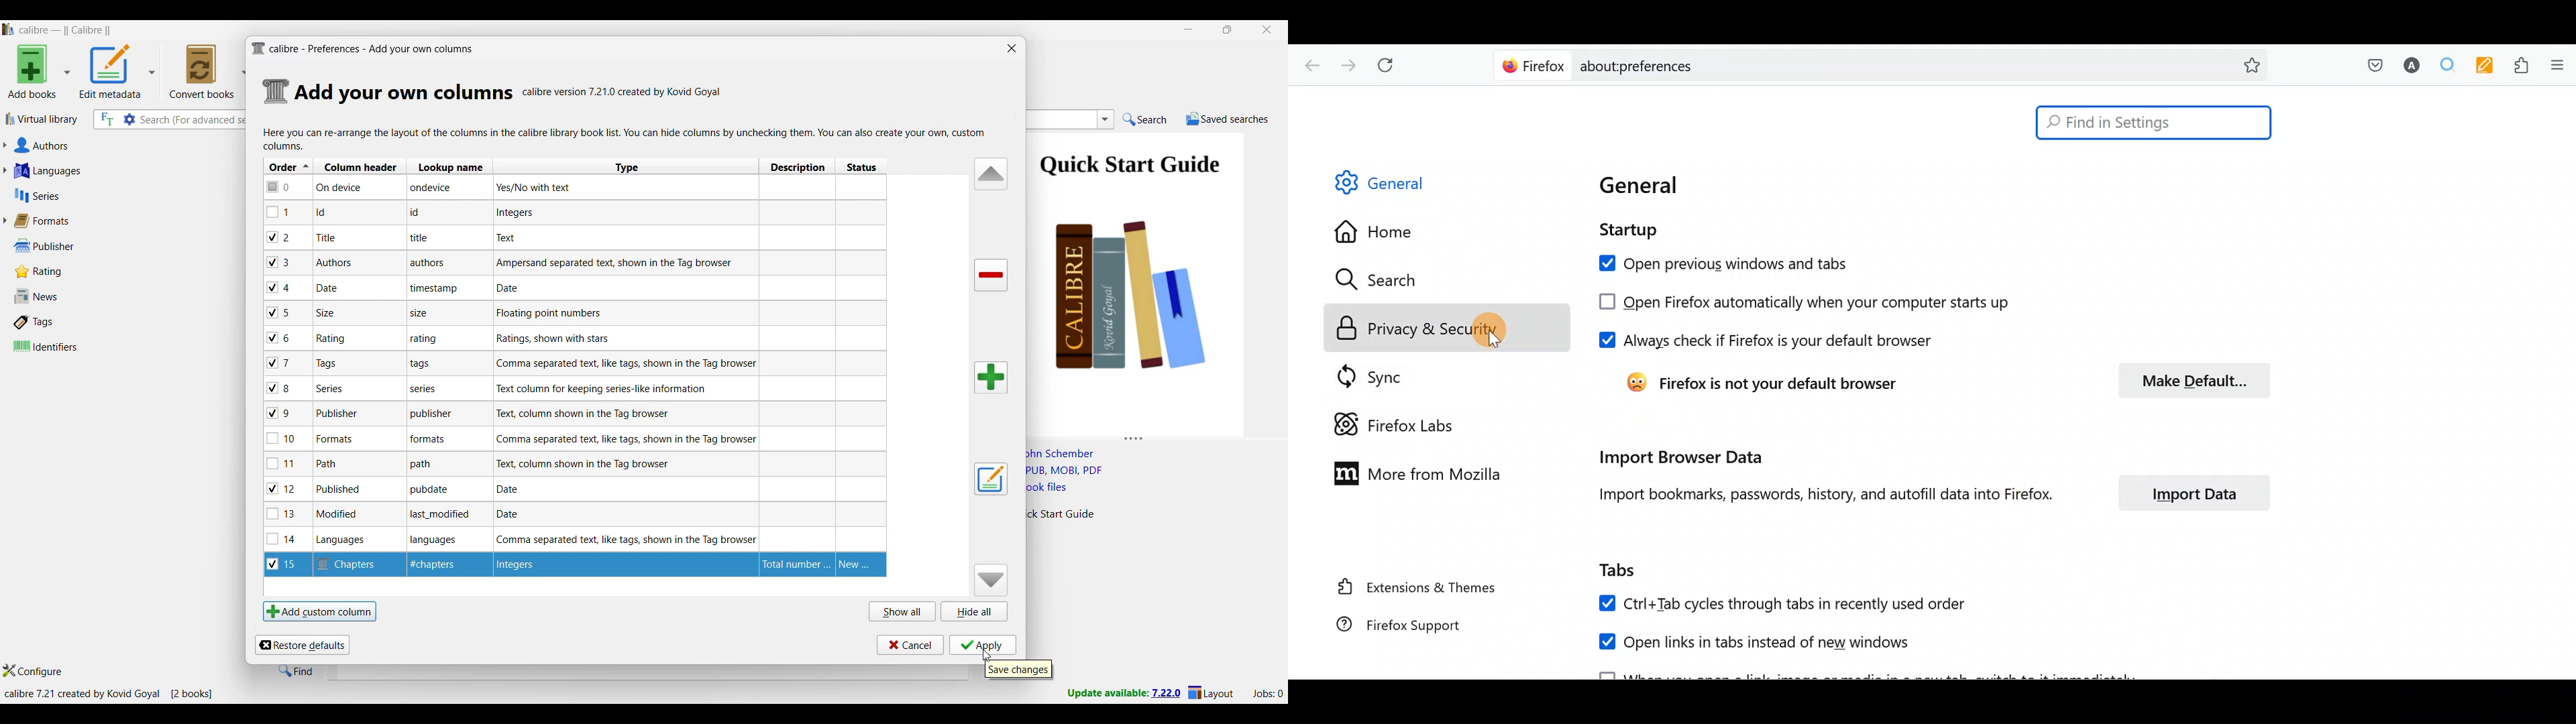 Image resolution: width=2576 pixels, height=728 pixels. I want to click on note, so click(427, 389).